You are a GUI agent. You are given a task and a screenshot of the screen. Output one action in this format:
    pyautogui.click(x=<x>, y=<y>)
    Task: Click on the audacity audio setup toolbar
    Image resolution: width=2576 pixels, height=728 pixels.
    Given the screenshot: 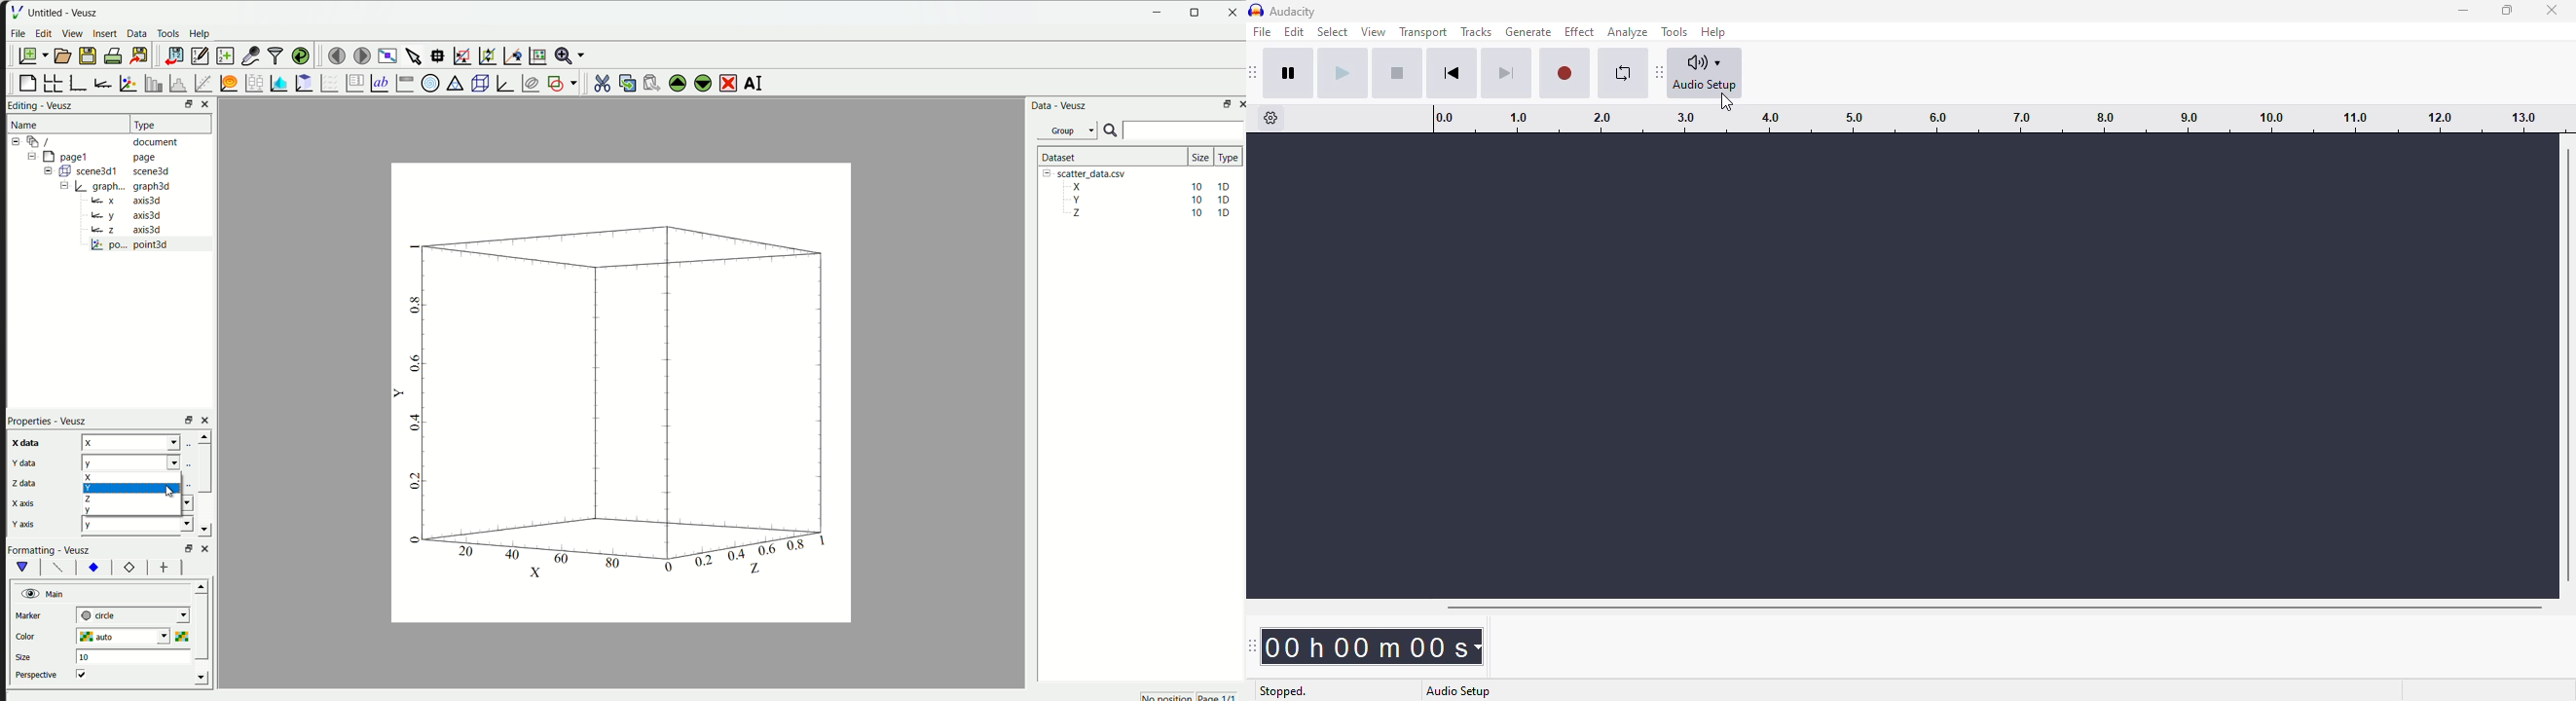 What is the action you would take?
    pyautogui.click(x=1660, y=71)
    